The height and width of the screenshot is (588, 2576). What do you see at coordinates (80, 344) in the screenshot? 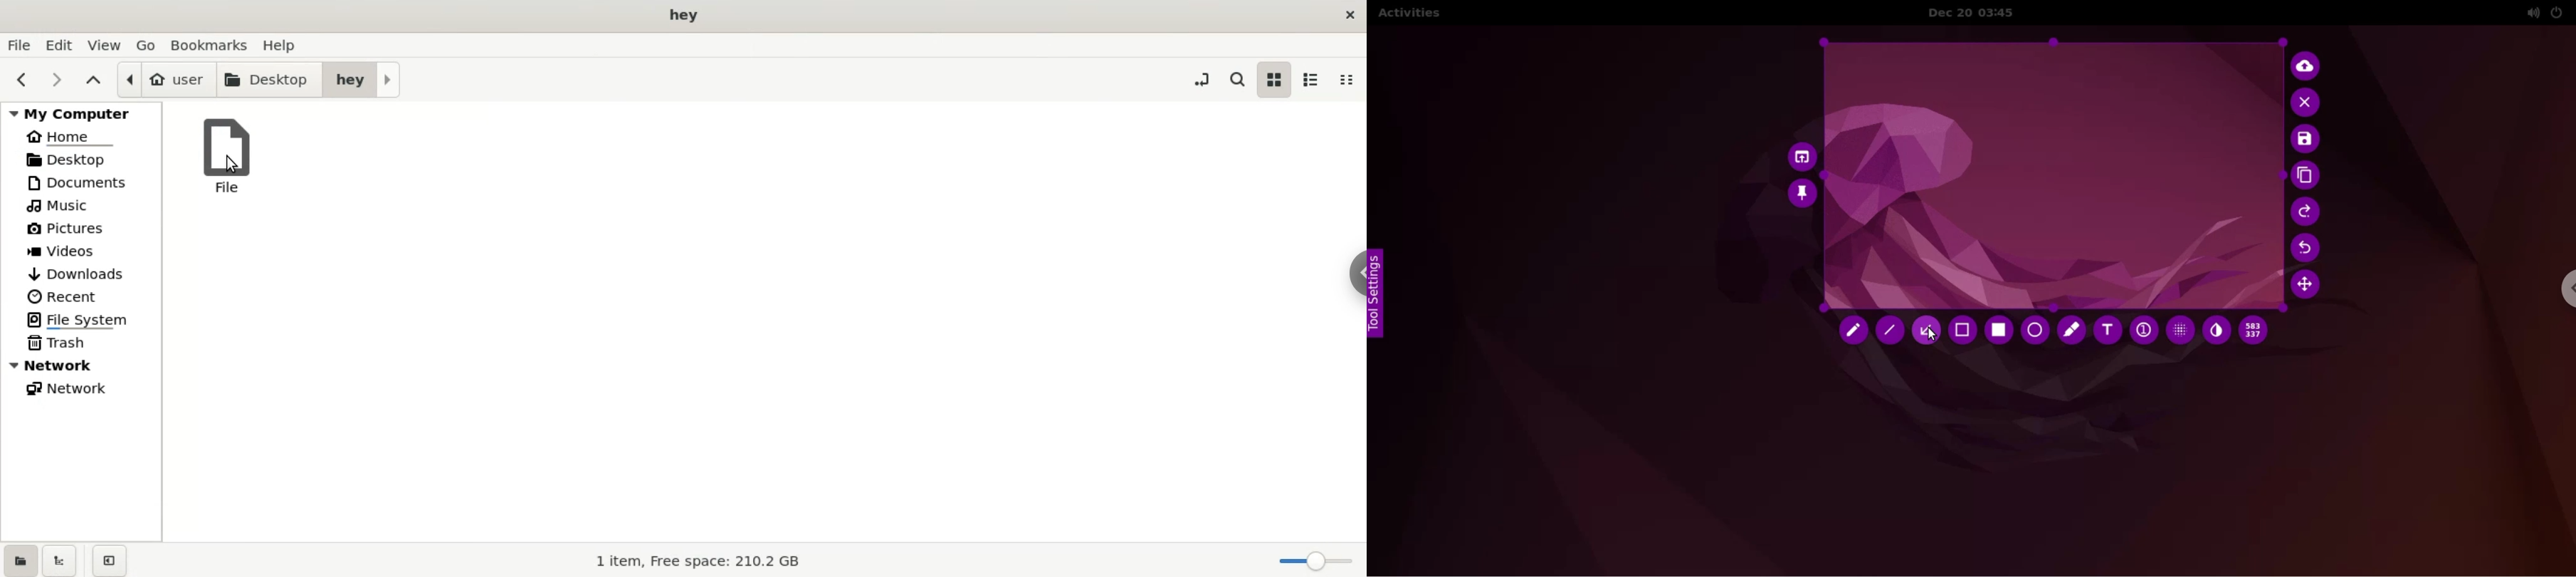
I see `trash` at bounding box center [80, 344].